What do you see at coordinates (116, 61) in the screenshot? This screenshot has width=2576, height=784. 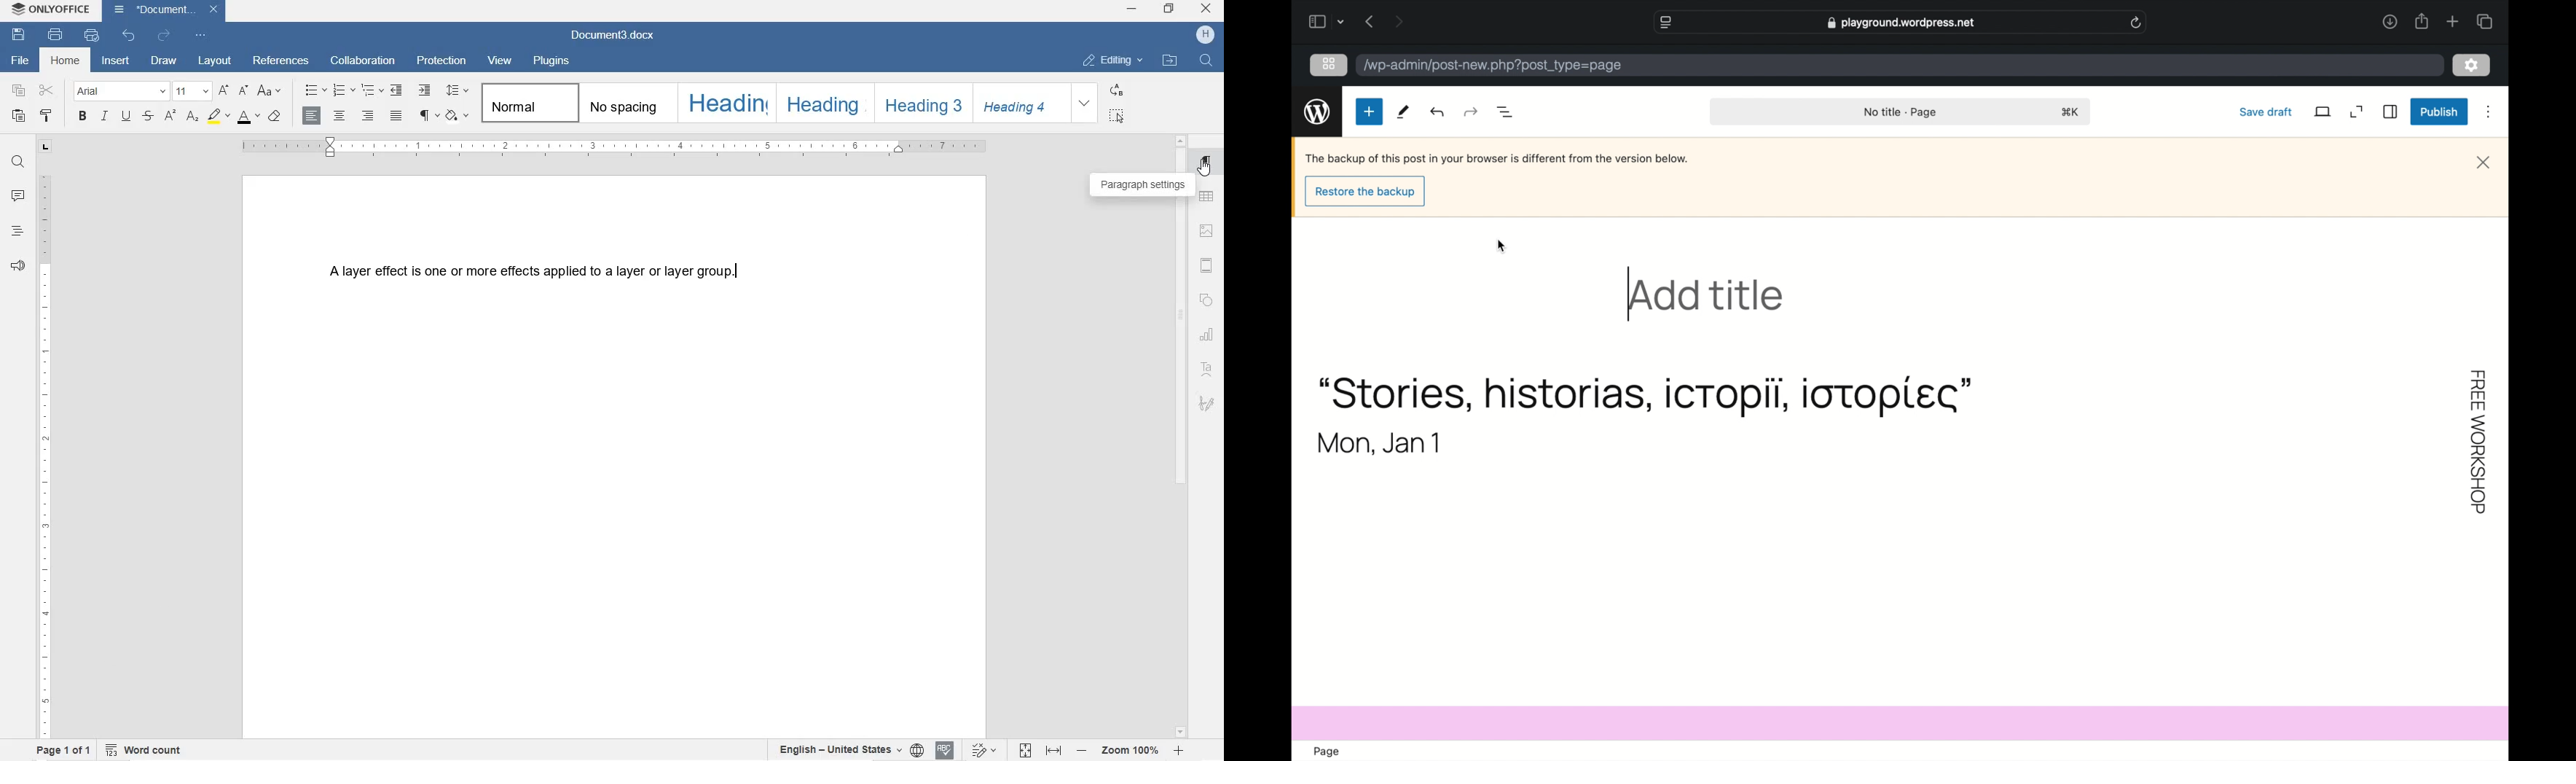 I see `INSERT` at bounding box center [116, 61].